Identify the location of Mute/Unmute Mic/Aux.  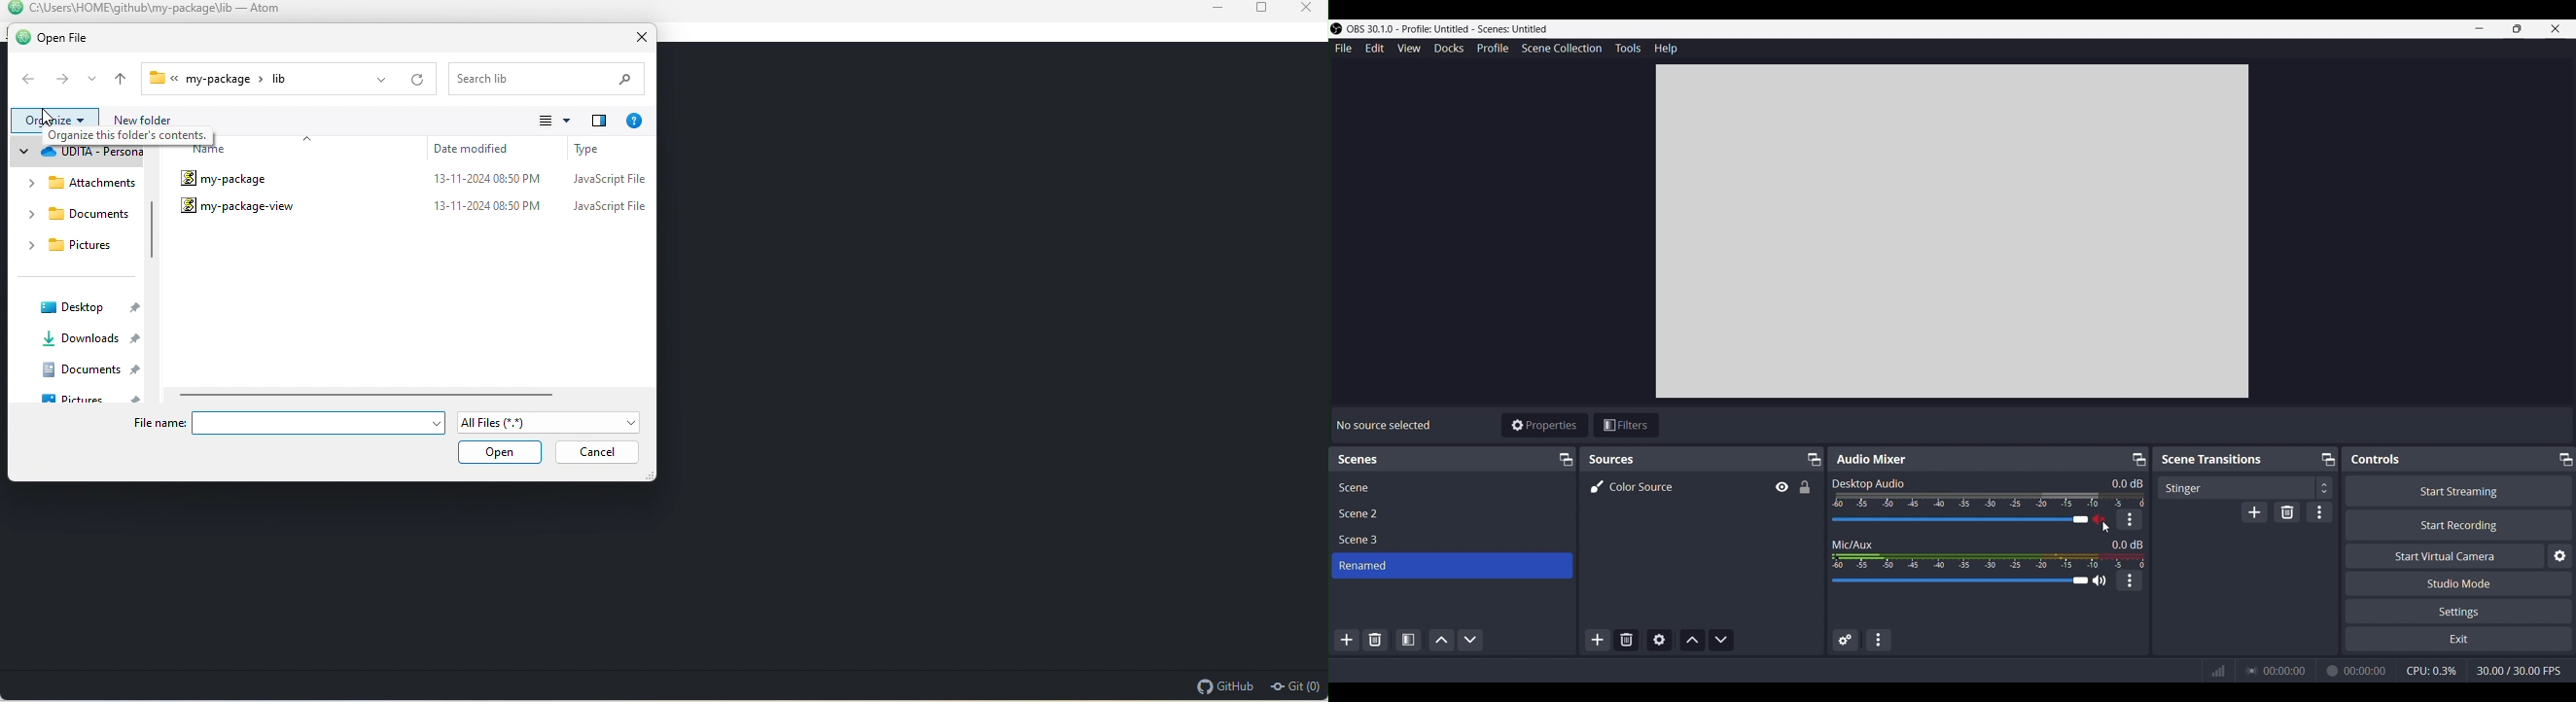
(2100, 580).